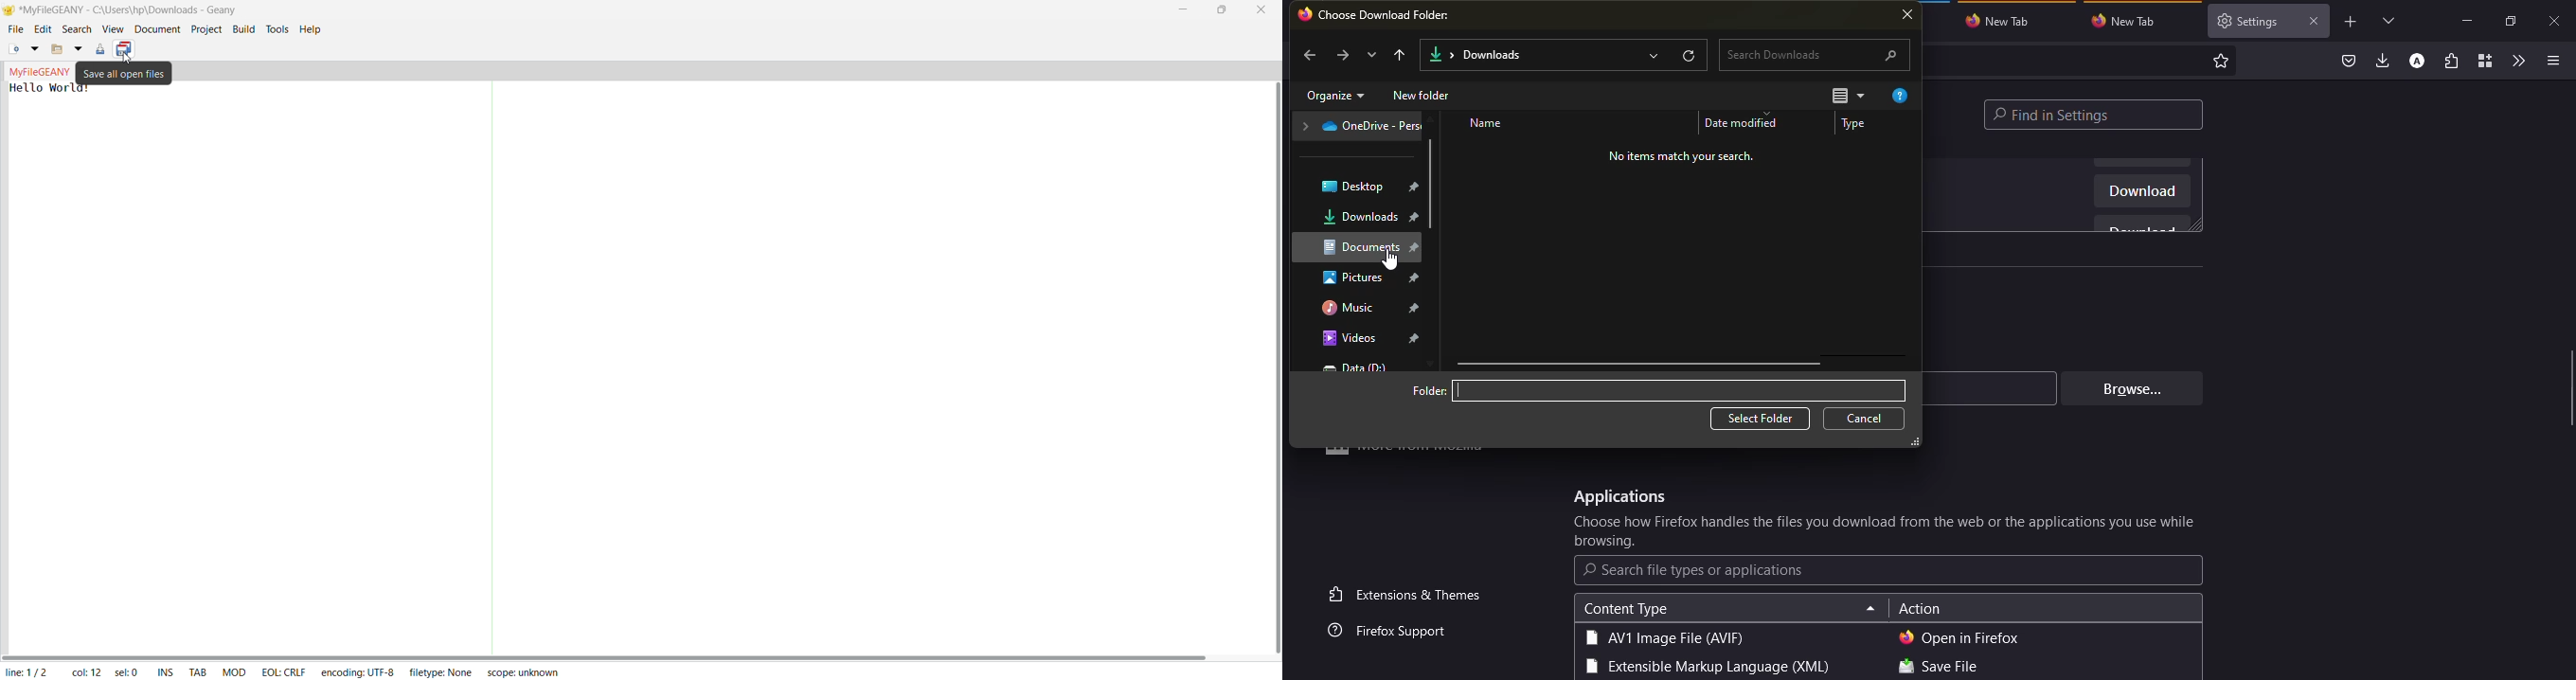 Image resolution: width=2576 pixels, height=700 pixels. I want to click on cancel, so click(1867, 419).